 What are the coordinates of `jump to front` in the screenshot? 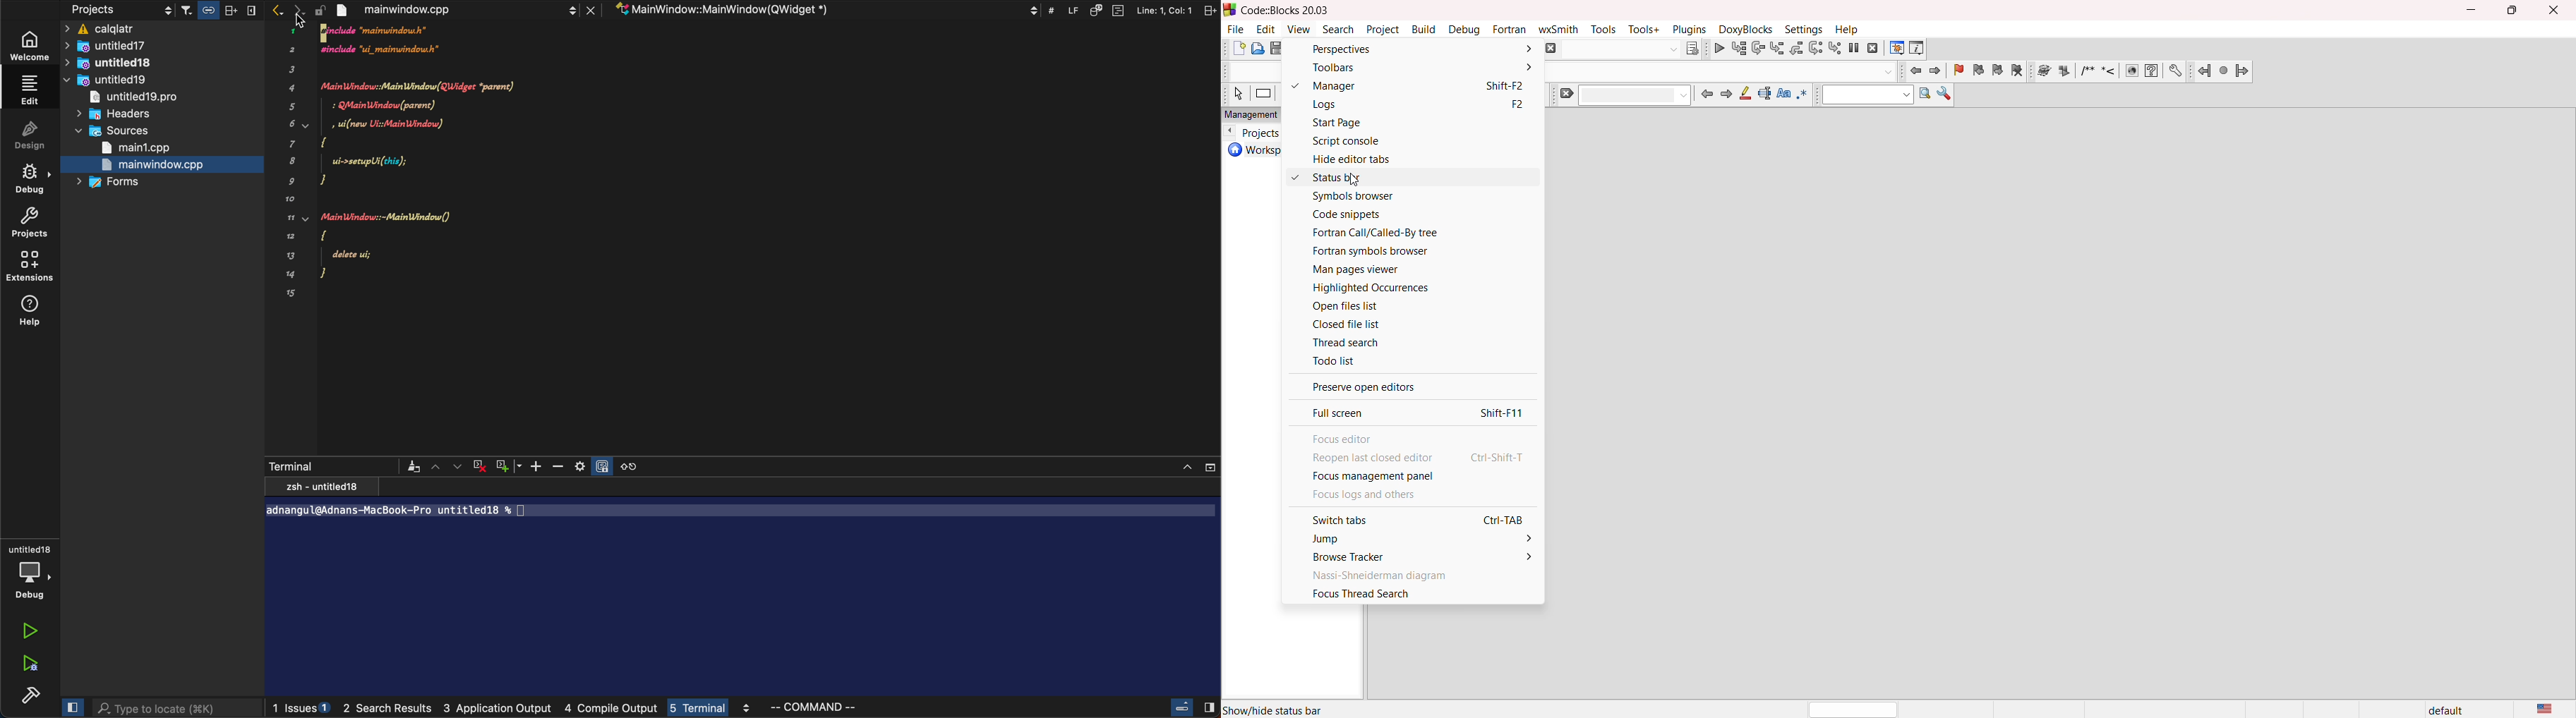 It's located at (1913, 71).